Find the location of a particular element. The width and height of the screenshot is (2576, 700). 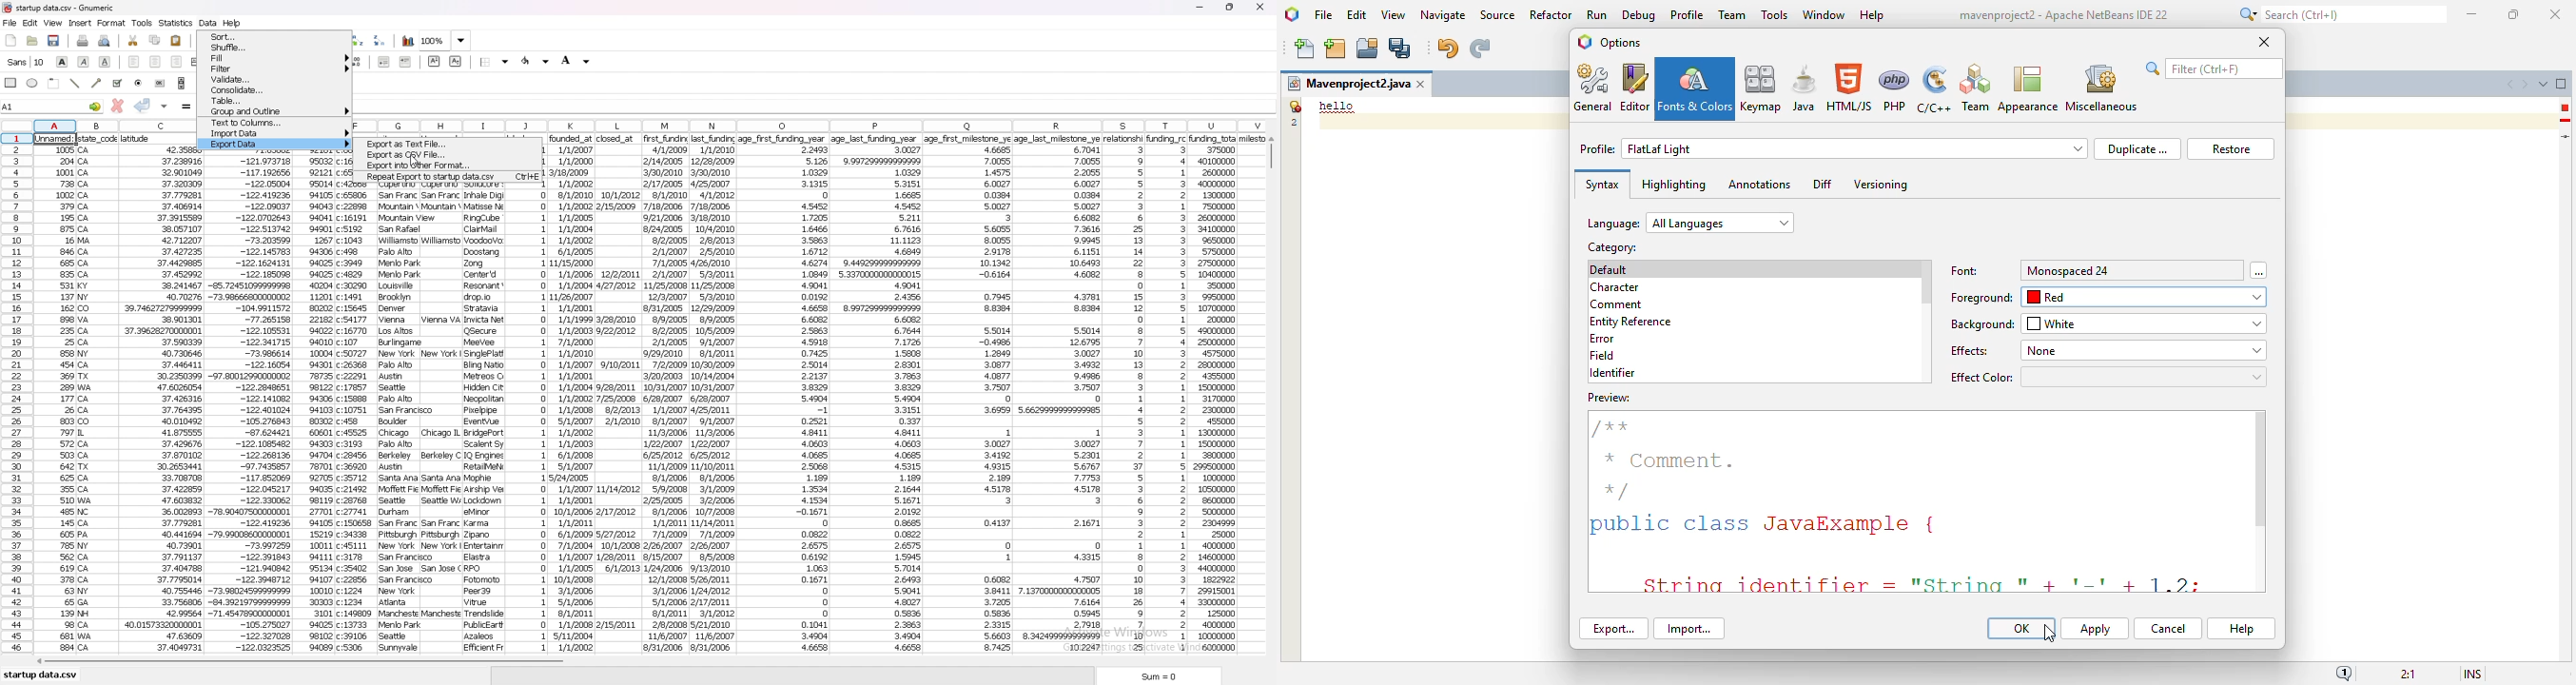

edit is located at coordinates (31, 23).